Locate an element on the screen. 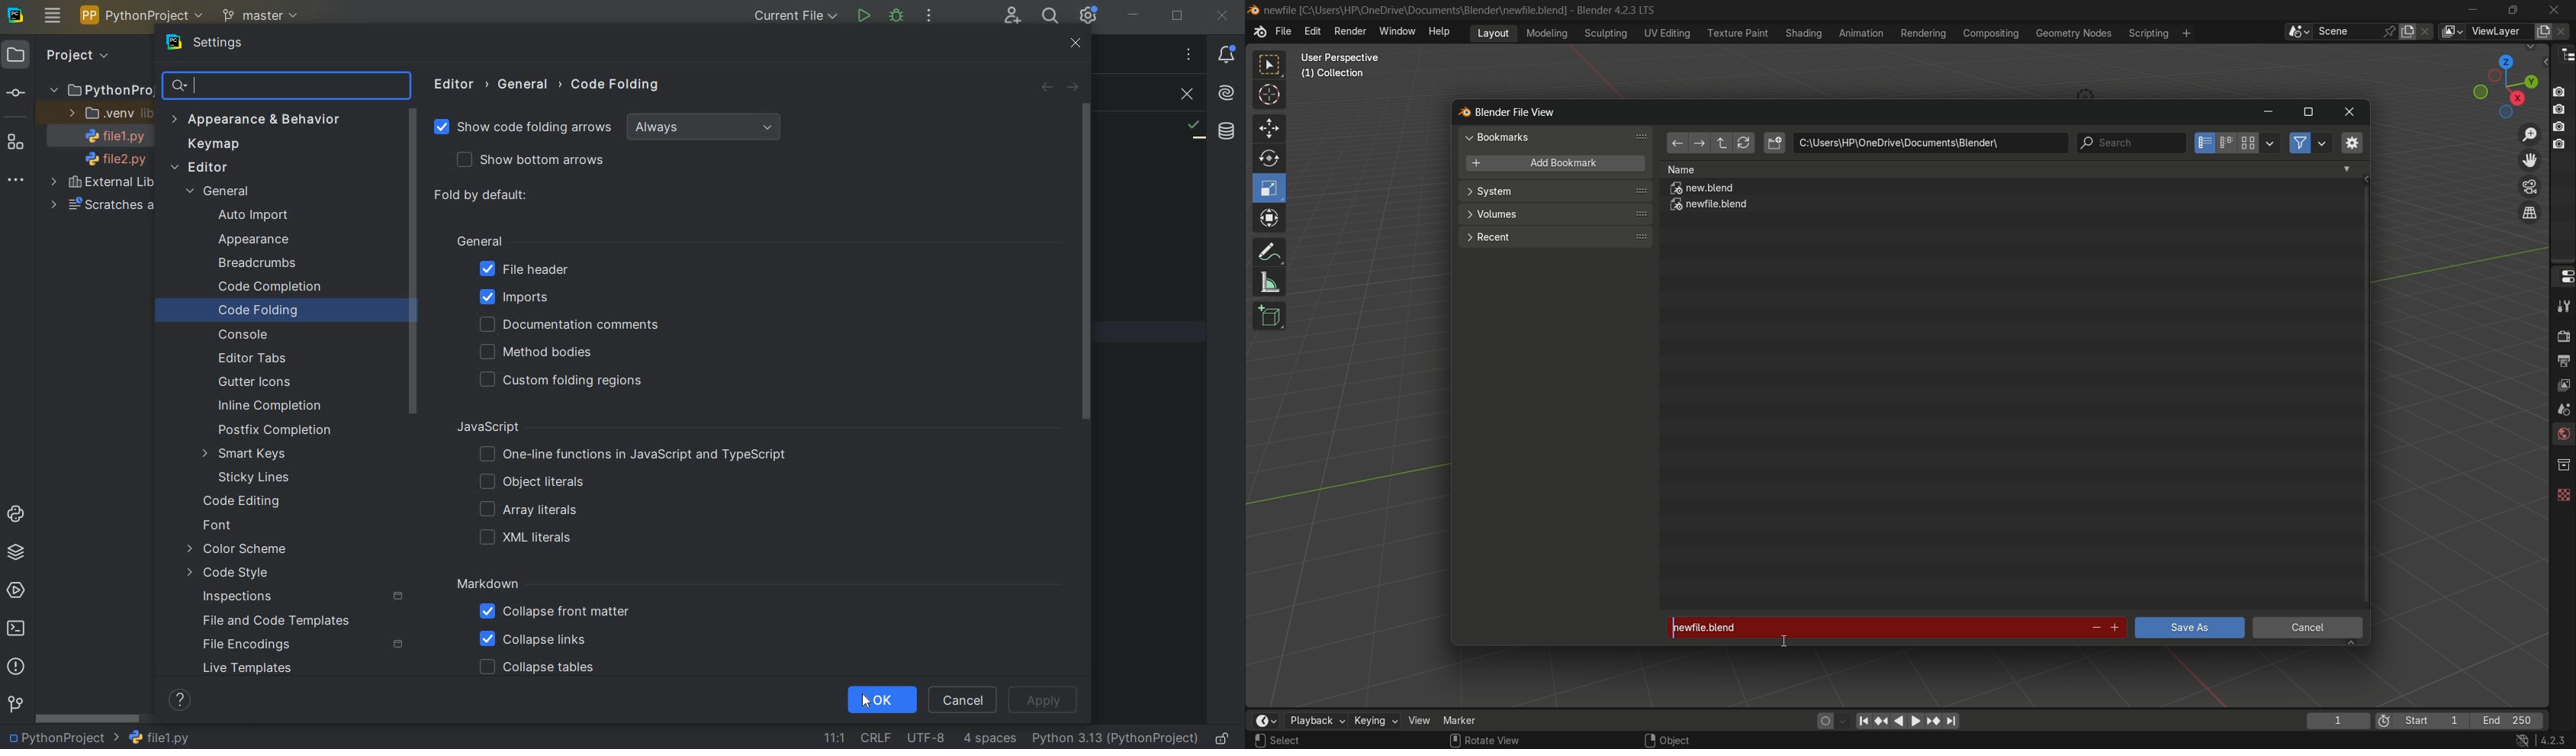  CURRENT FILE is located at coordinates (793, 16).